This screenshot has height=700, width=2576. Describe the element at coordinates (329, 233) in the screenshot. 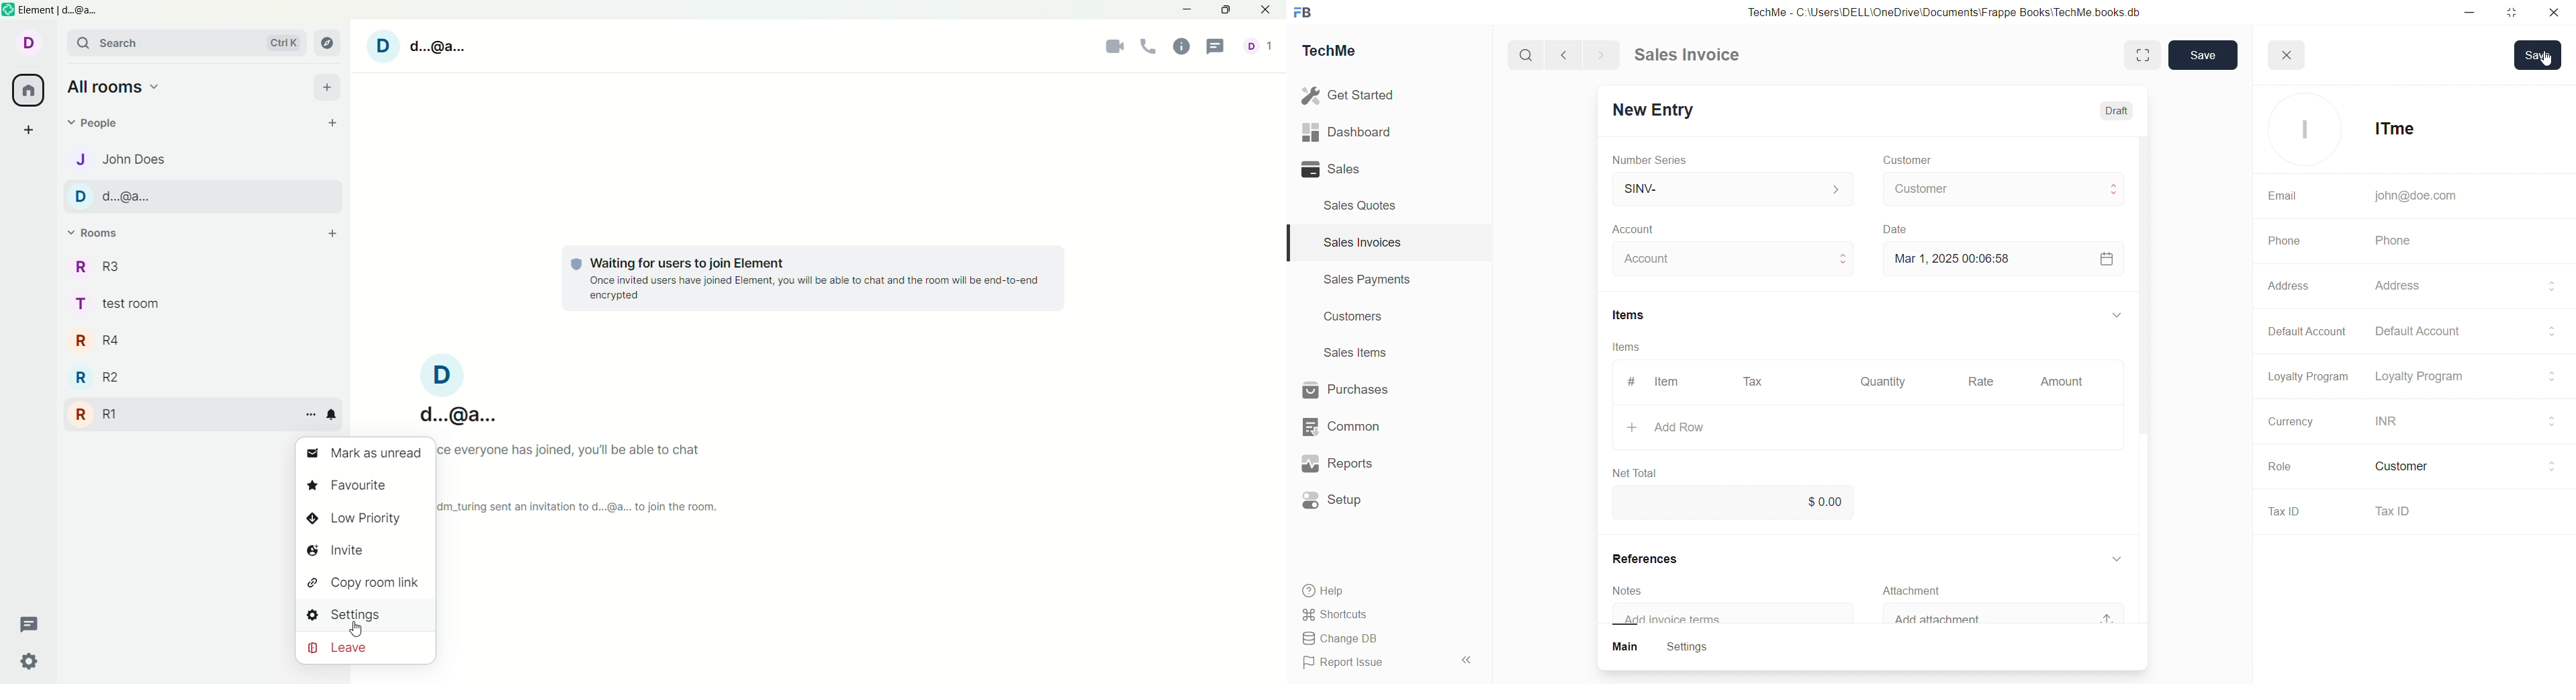

I see `add` at that location.